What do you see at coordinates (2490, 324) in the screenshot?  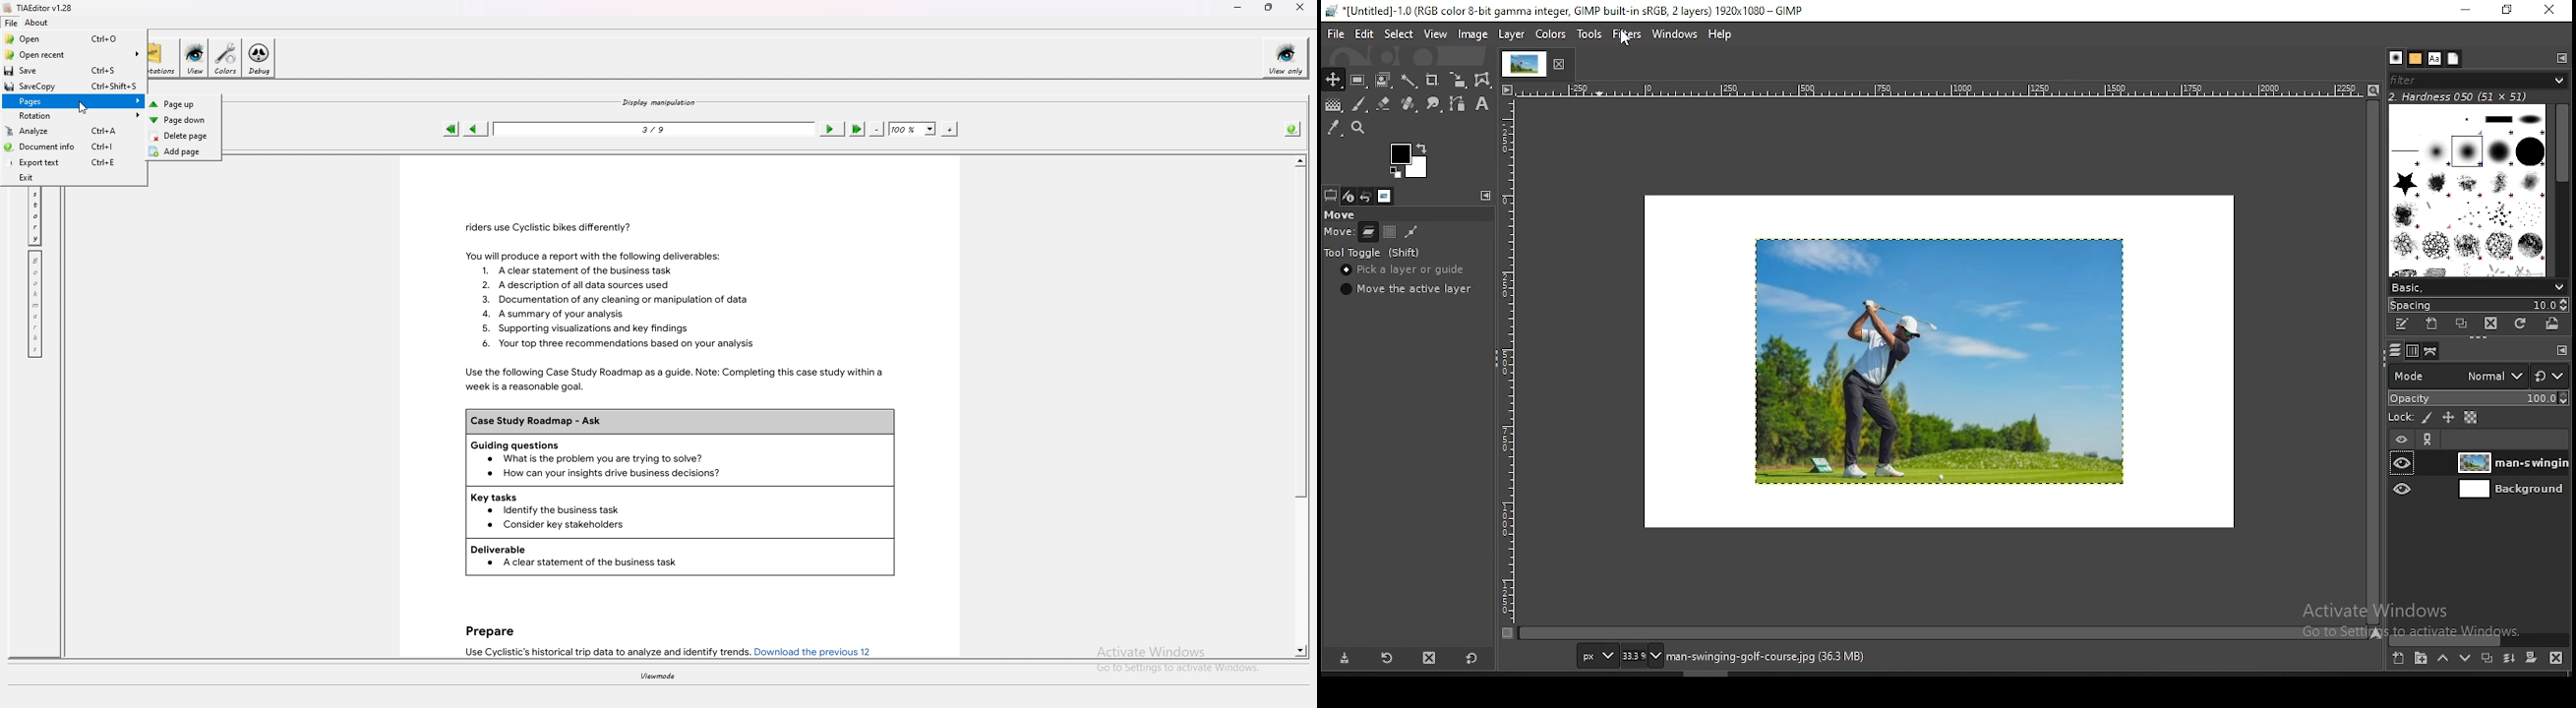 I see `delete brush` at bounding box center [2490, 324].